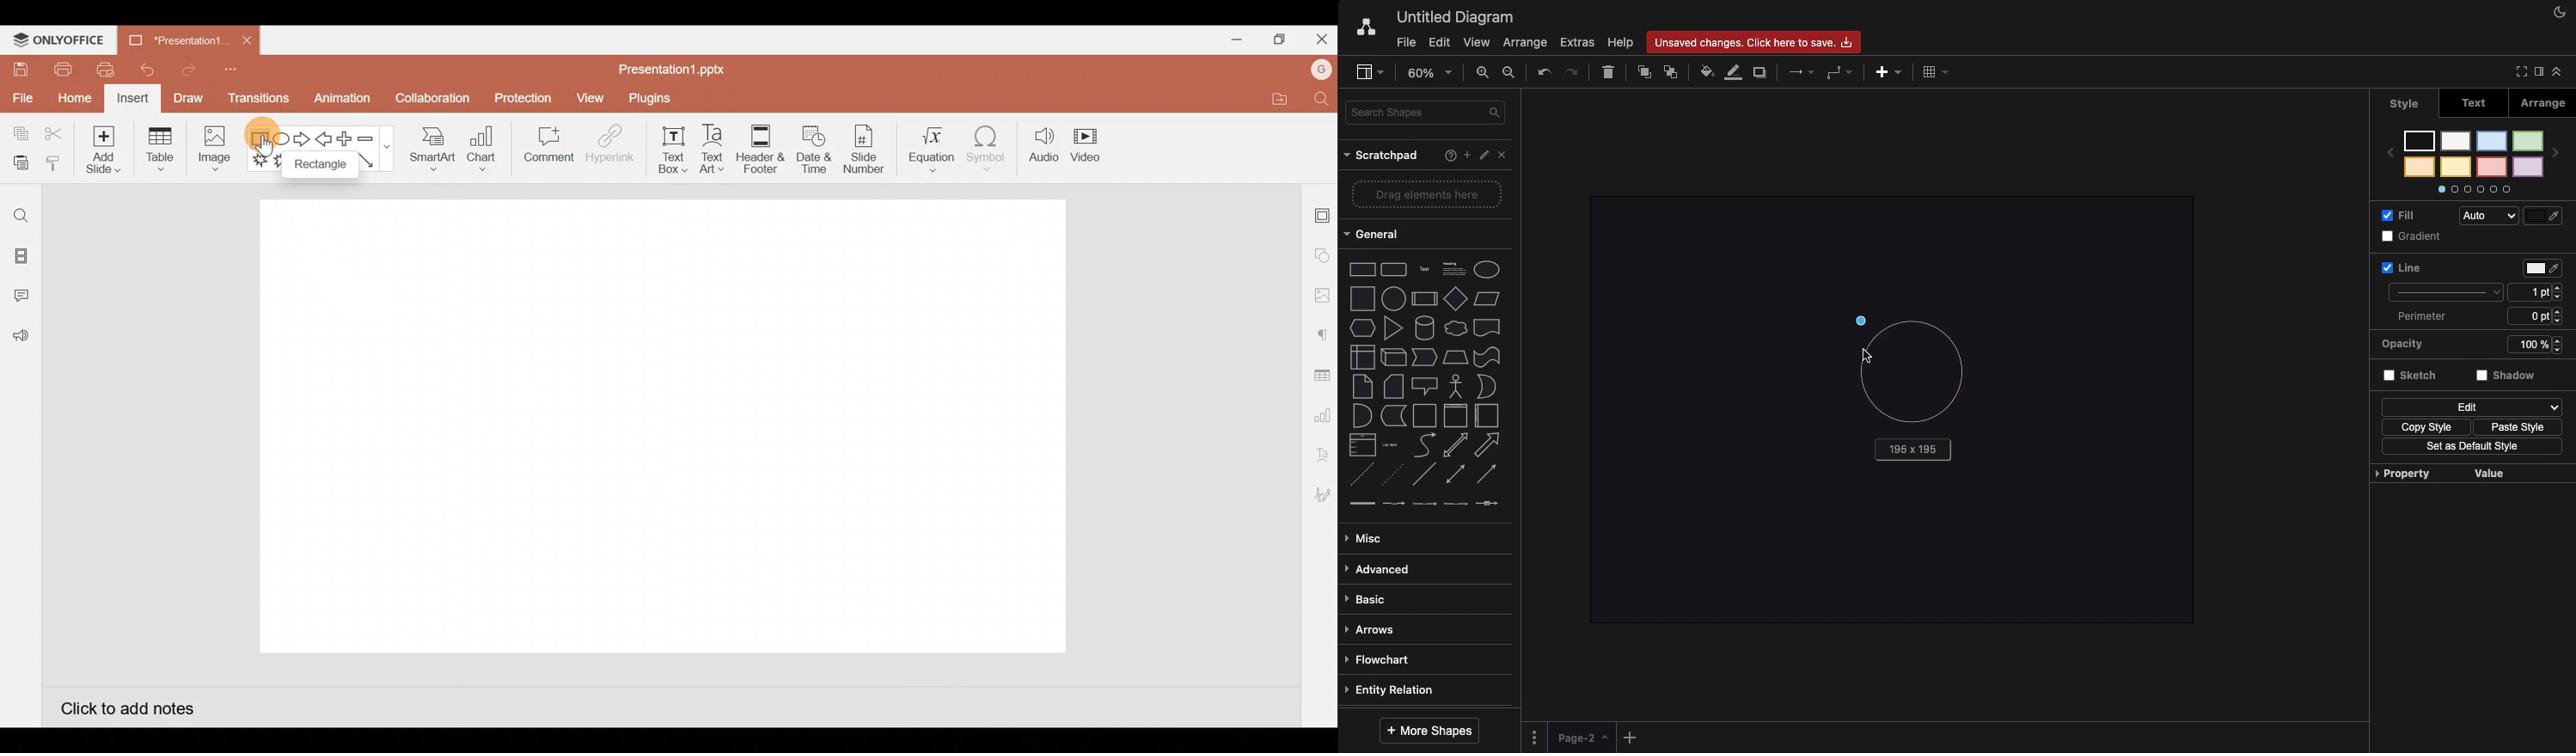 Image resolution: width=2576 pixels, height=756 pixels. I want to click on Text Art settings, so click(1321, 455).